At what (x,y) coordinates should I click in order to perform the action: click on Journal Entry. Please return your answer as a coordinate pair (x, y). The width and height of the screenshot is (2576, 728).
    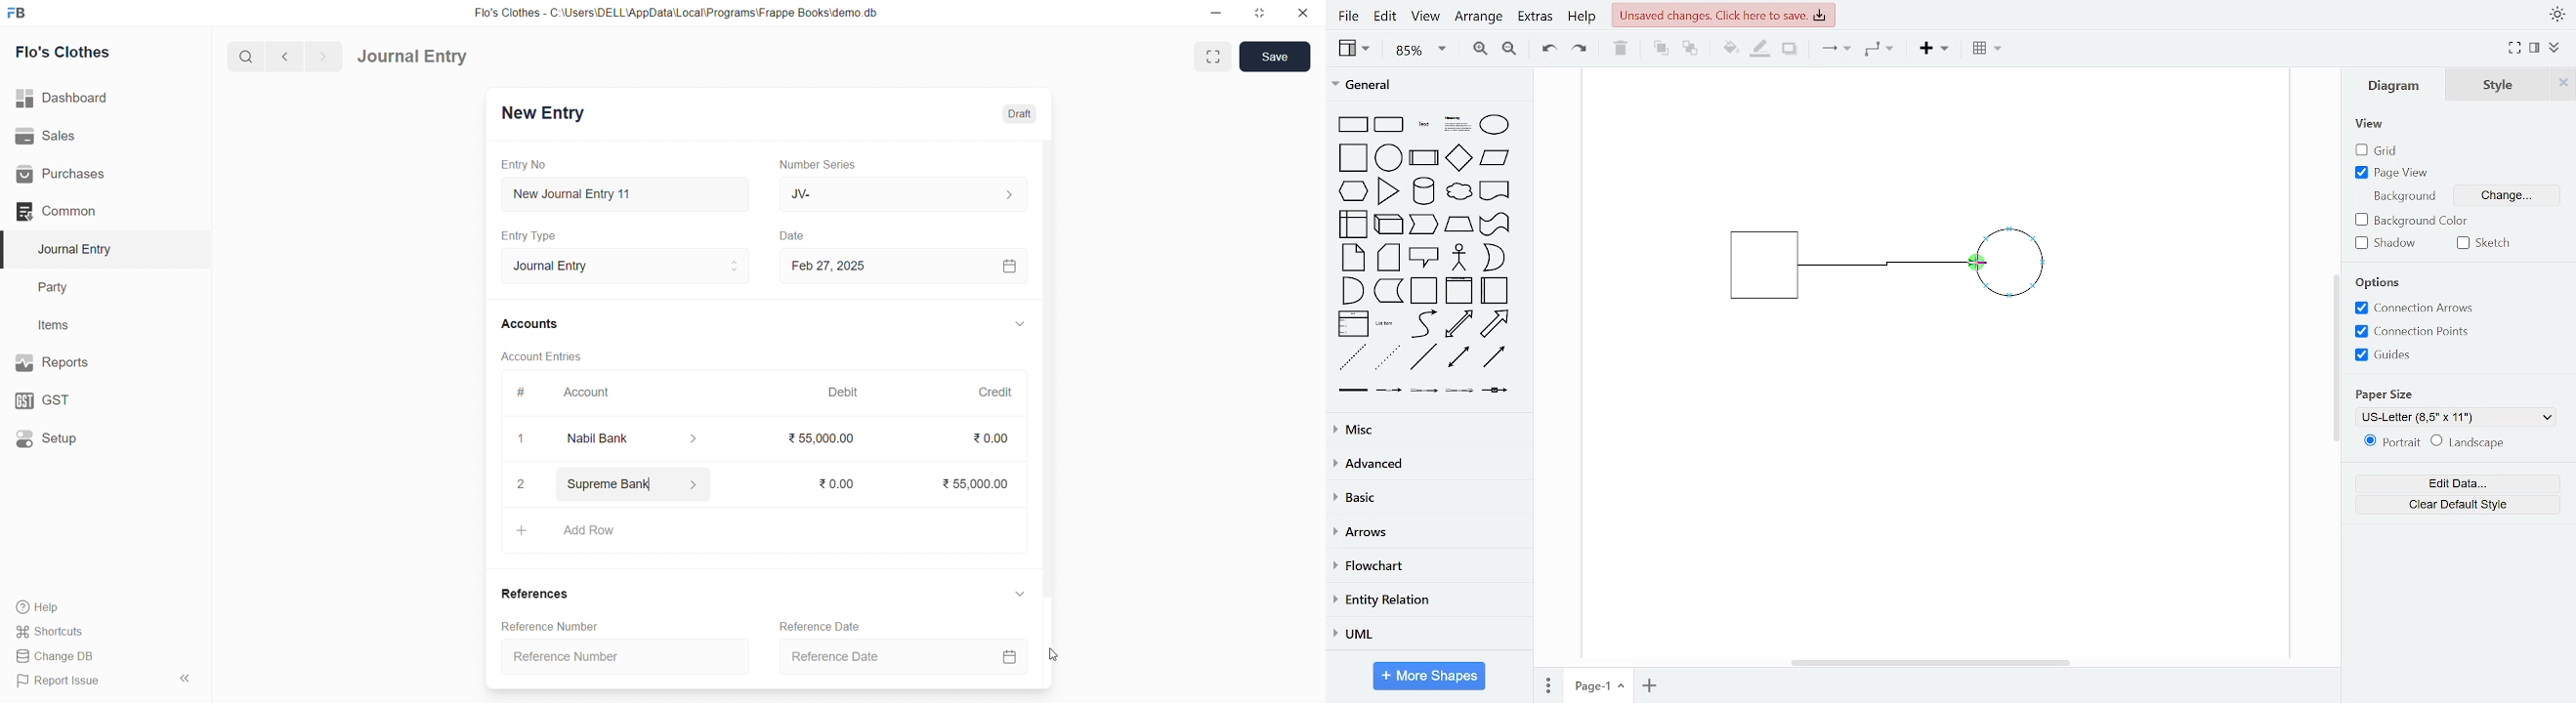
    Looking at the image, I should click on (413, 56).